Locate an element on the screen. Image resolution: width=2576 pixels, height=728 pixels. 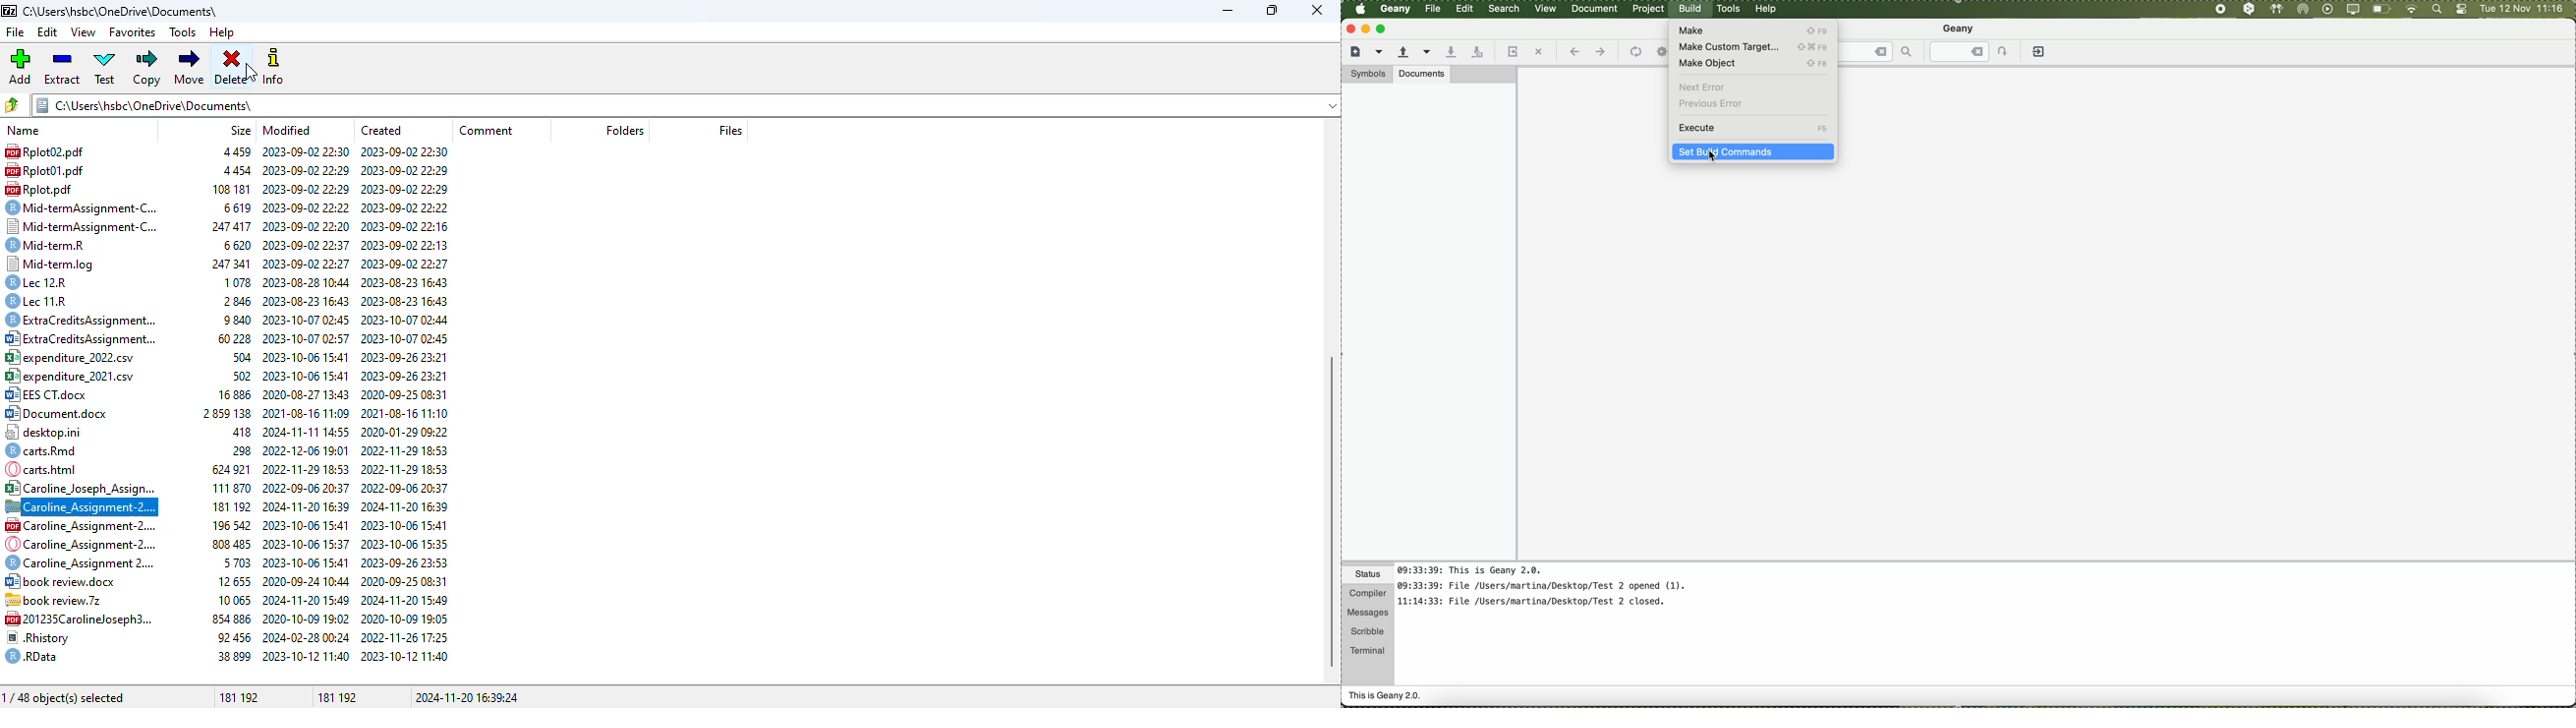
2023-09-02 22:29 is located at coordinates (305, 189).